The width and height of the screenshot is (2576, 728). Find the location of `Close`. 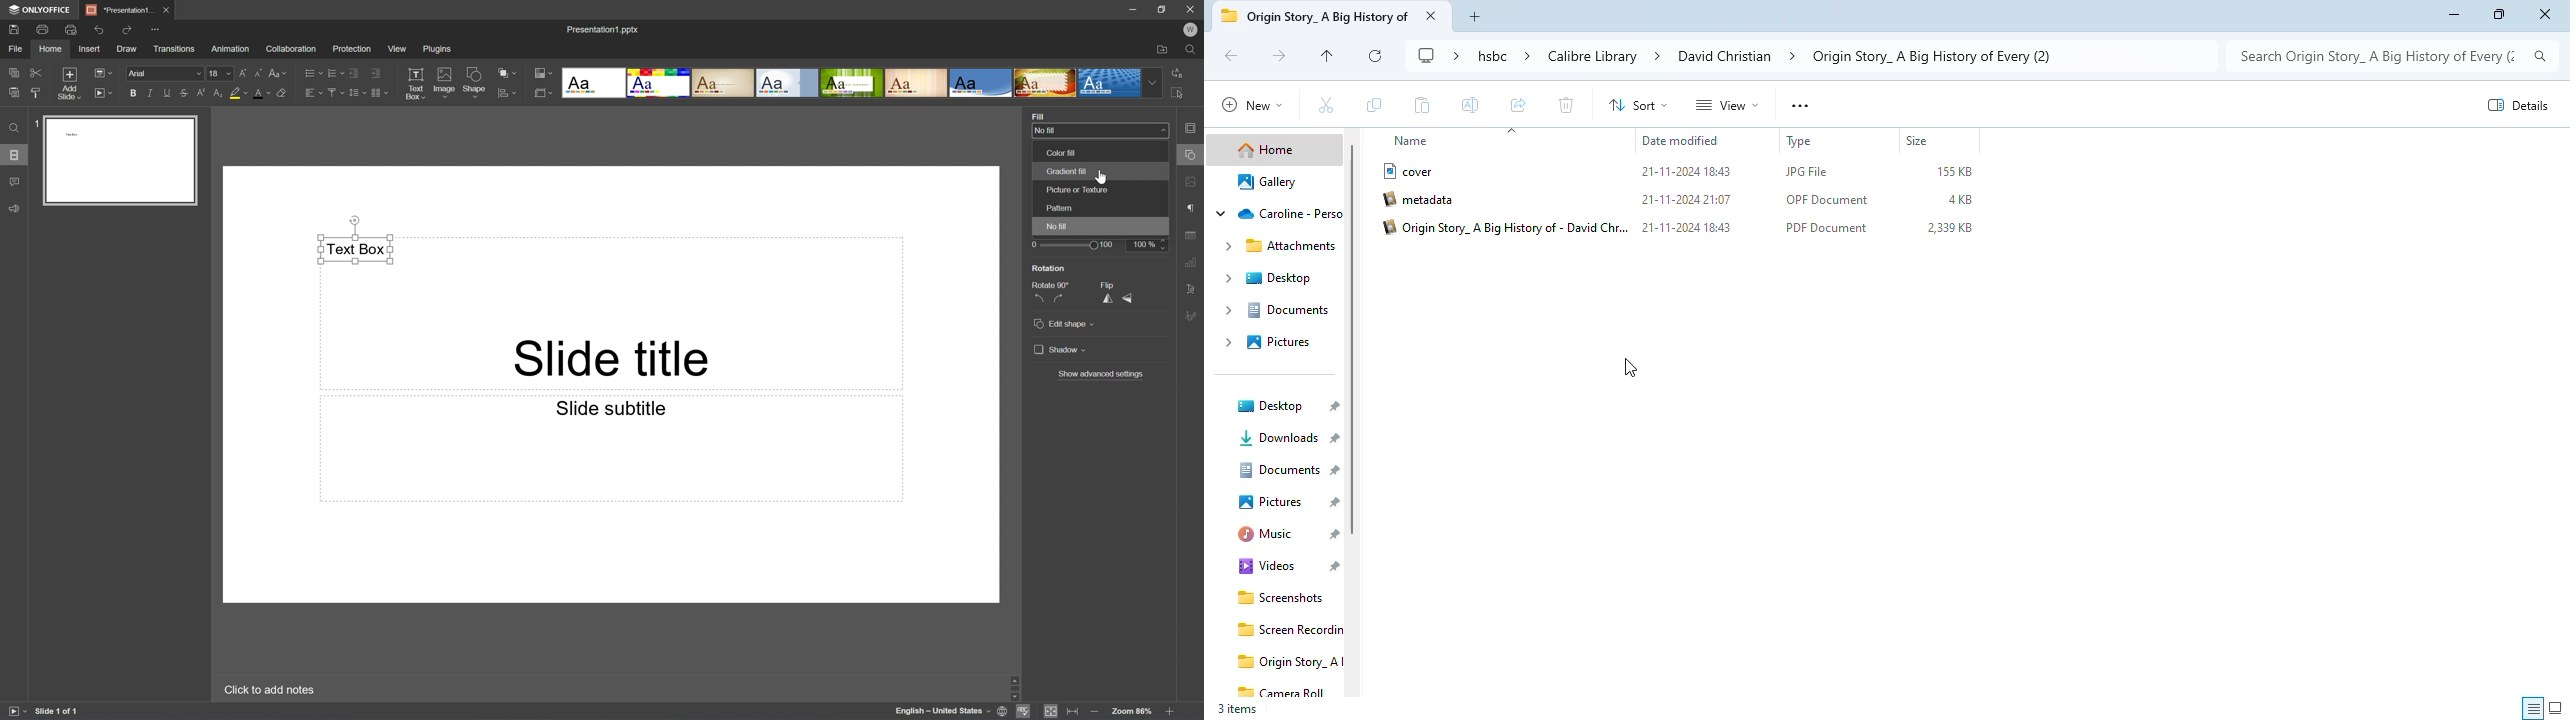

Close is located at coordinates (167, 10).